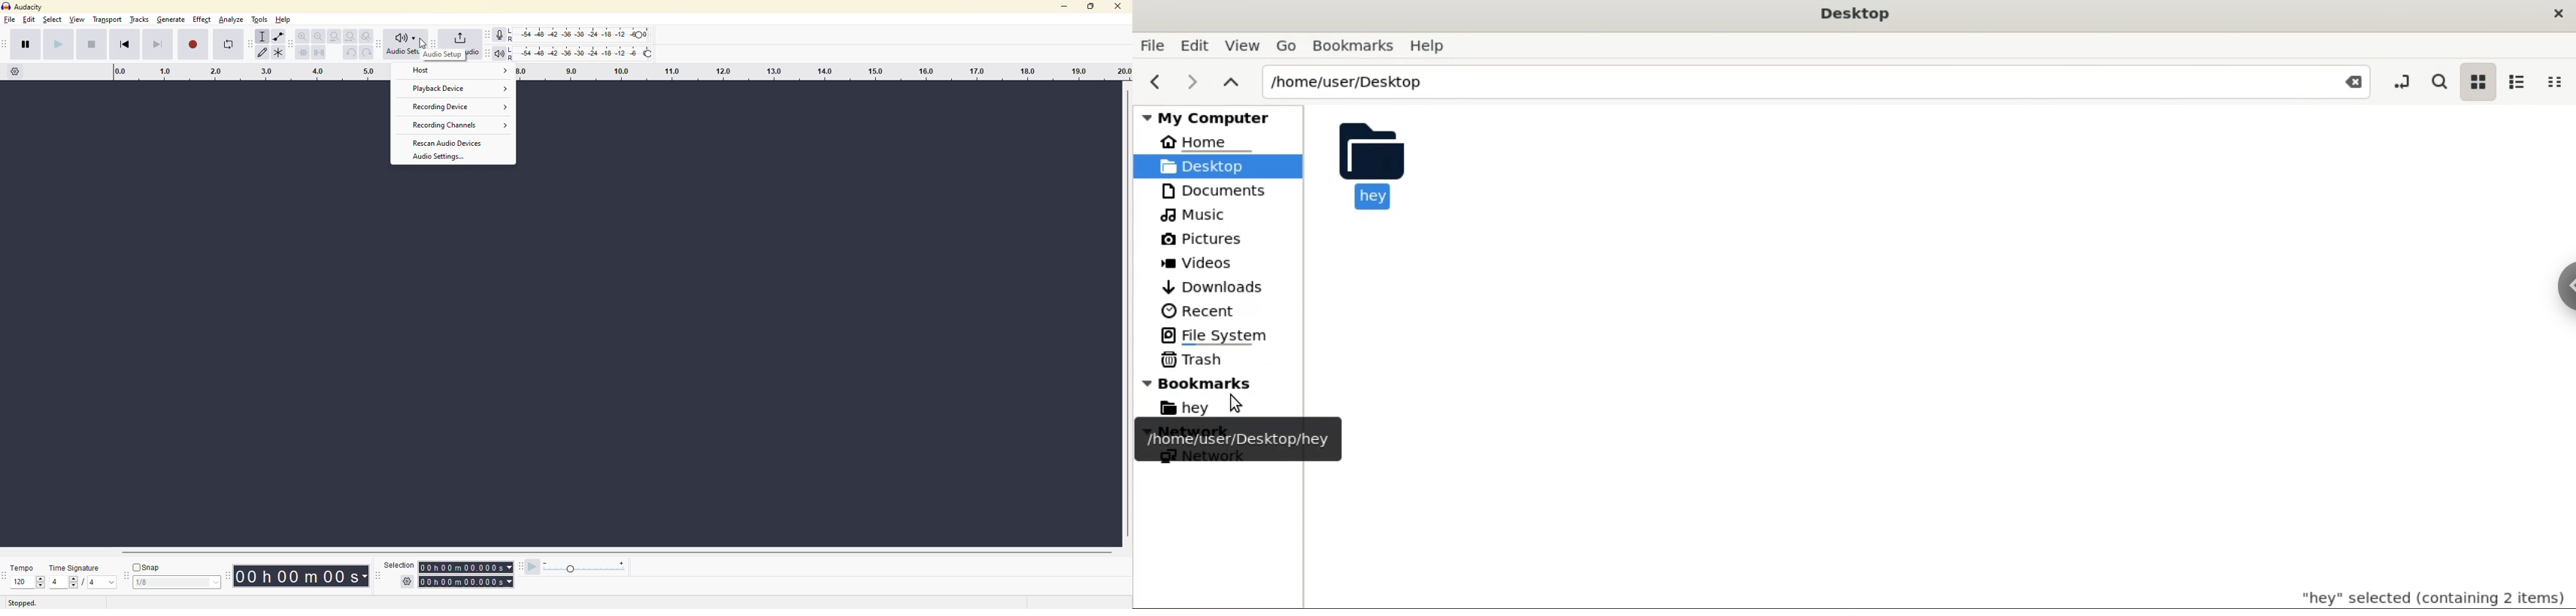 The width and height of the screenshot is (2576, 616). What do you see at coordinates (255, 18) in the screenshot?
I see `tools` at bounding box center [255, 18].